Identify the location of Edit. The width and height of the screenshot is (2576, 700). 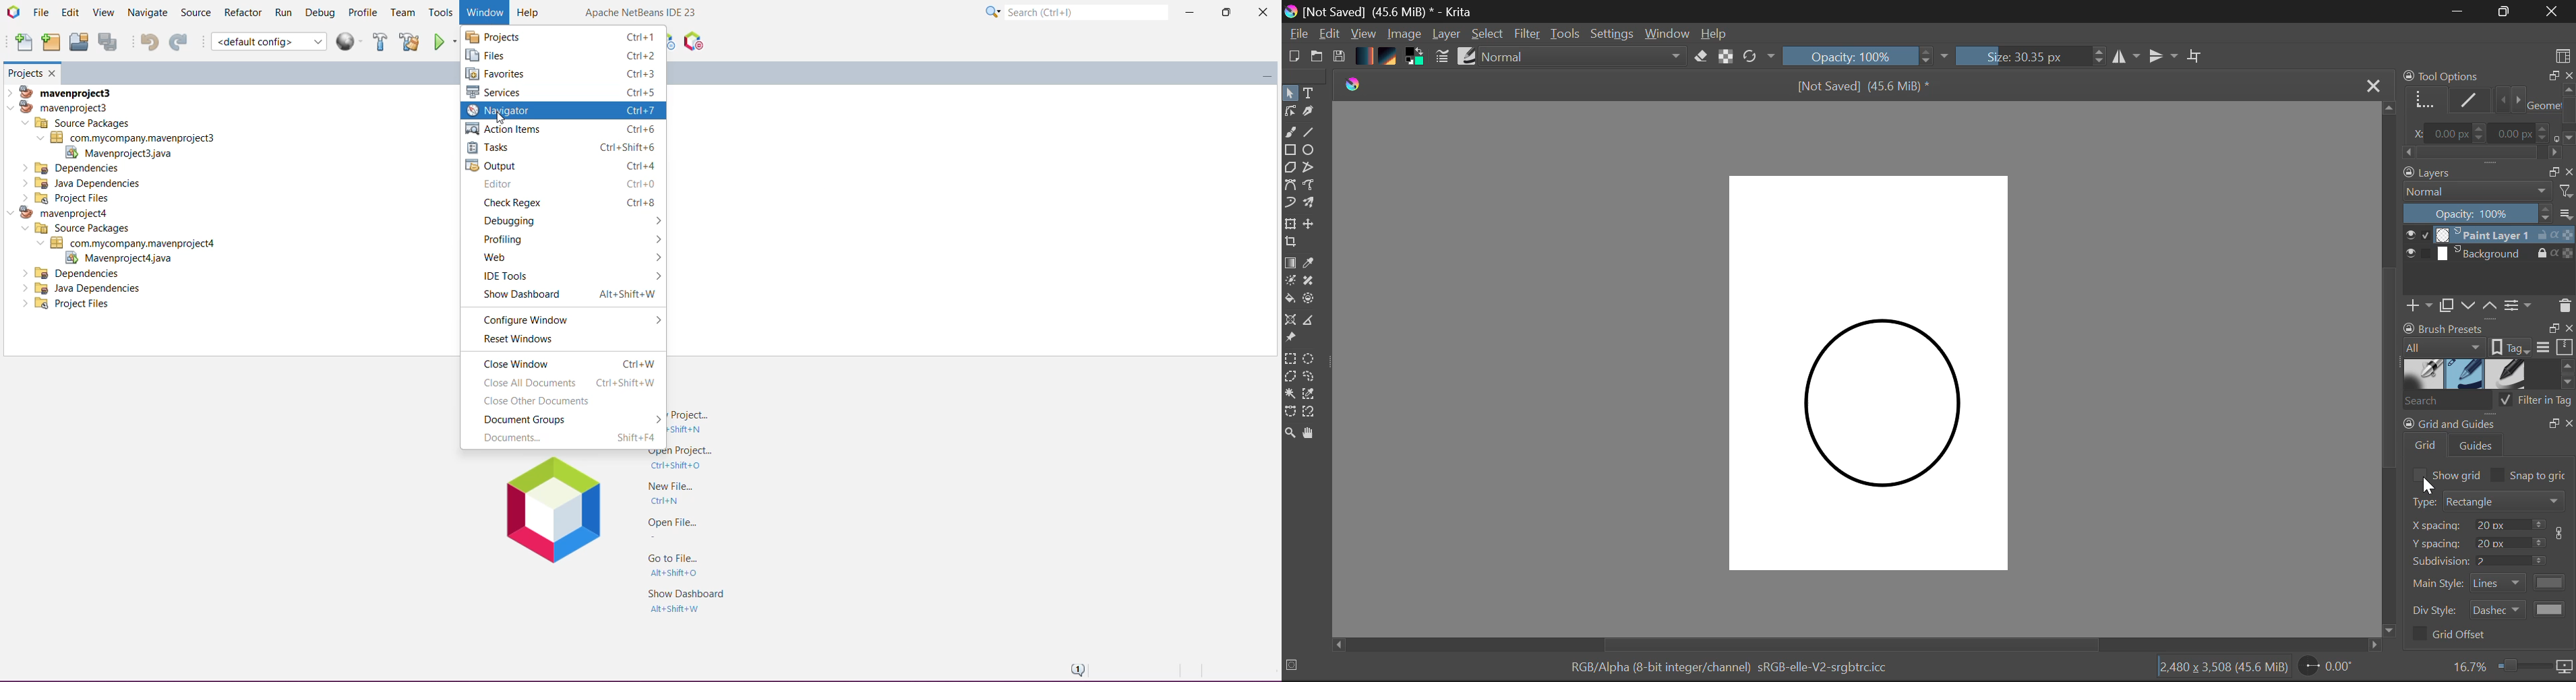
(1330, 34).